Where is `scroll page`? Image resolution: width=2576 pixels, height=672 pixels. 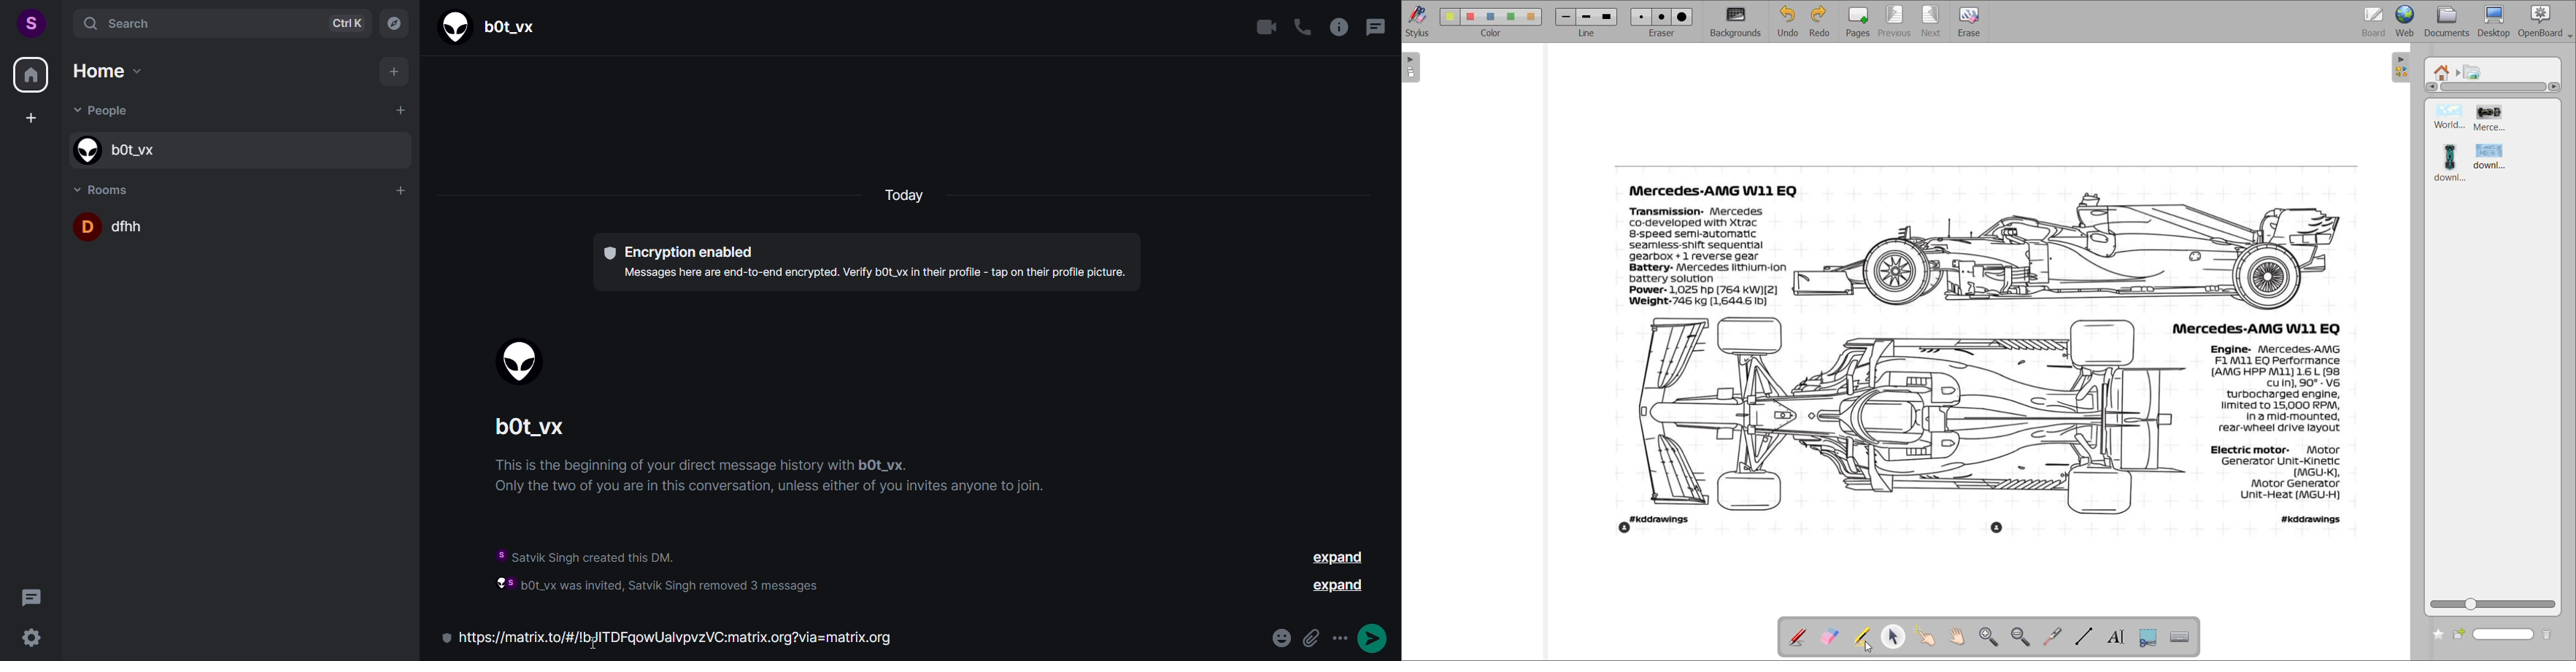
scroll page is located at coordinates (1960, 635).